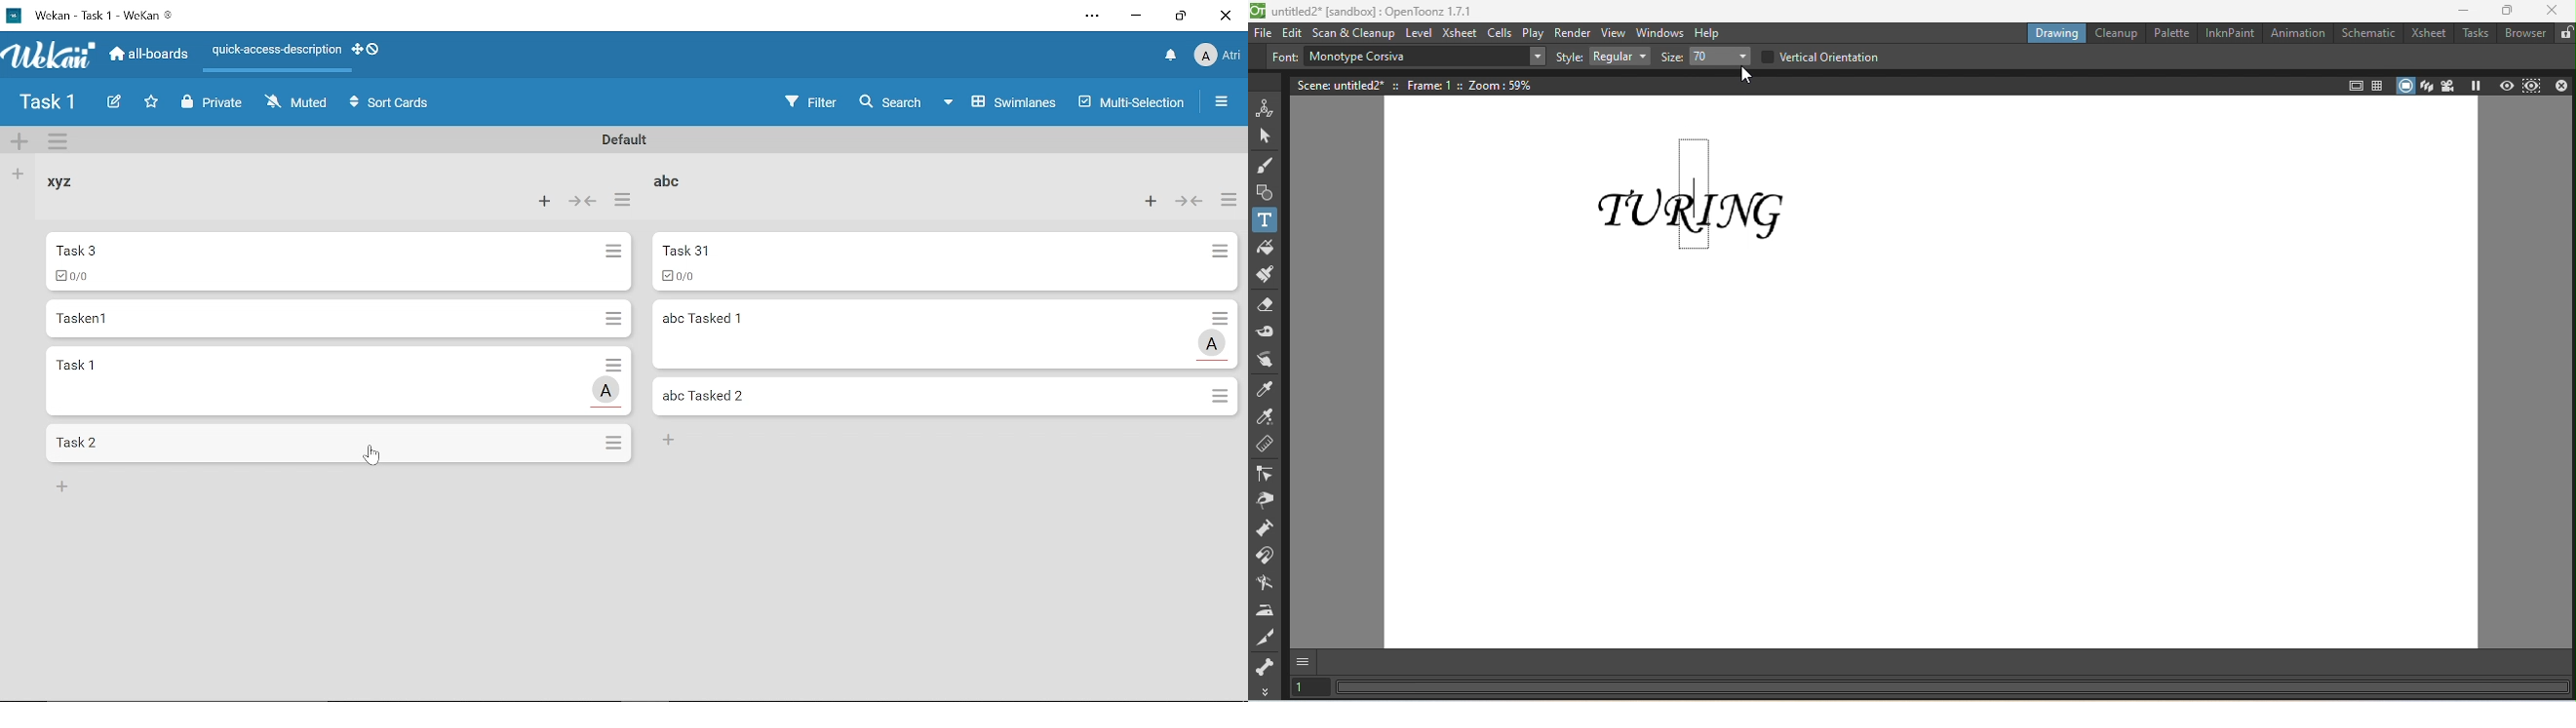  I want to click on Scene details, so click(1423, 84).